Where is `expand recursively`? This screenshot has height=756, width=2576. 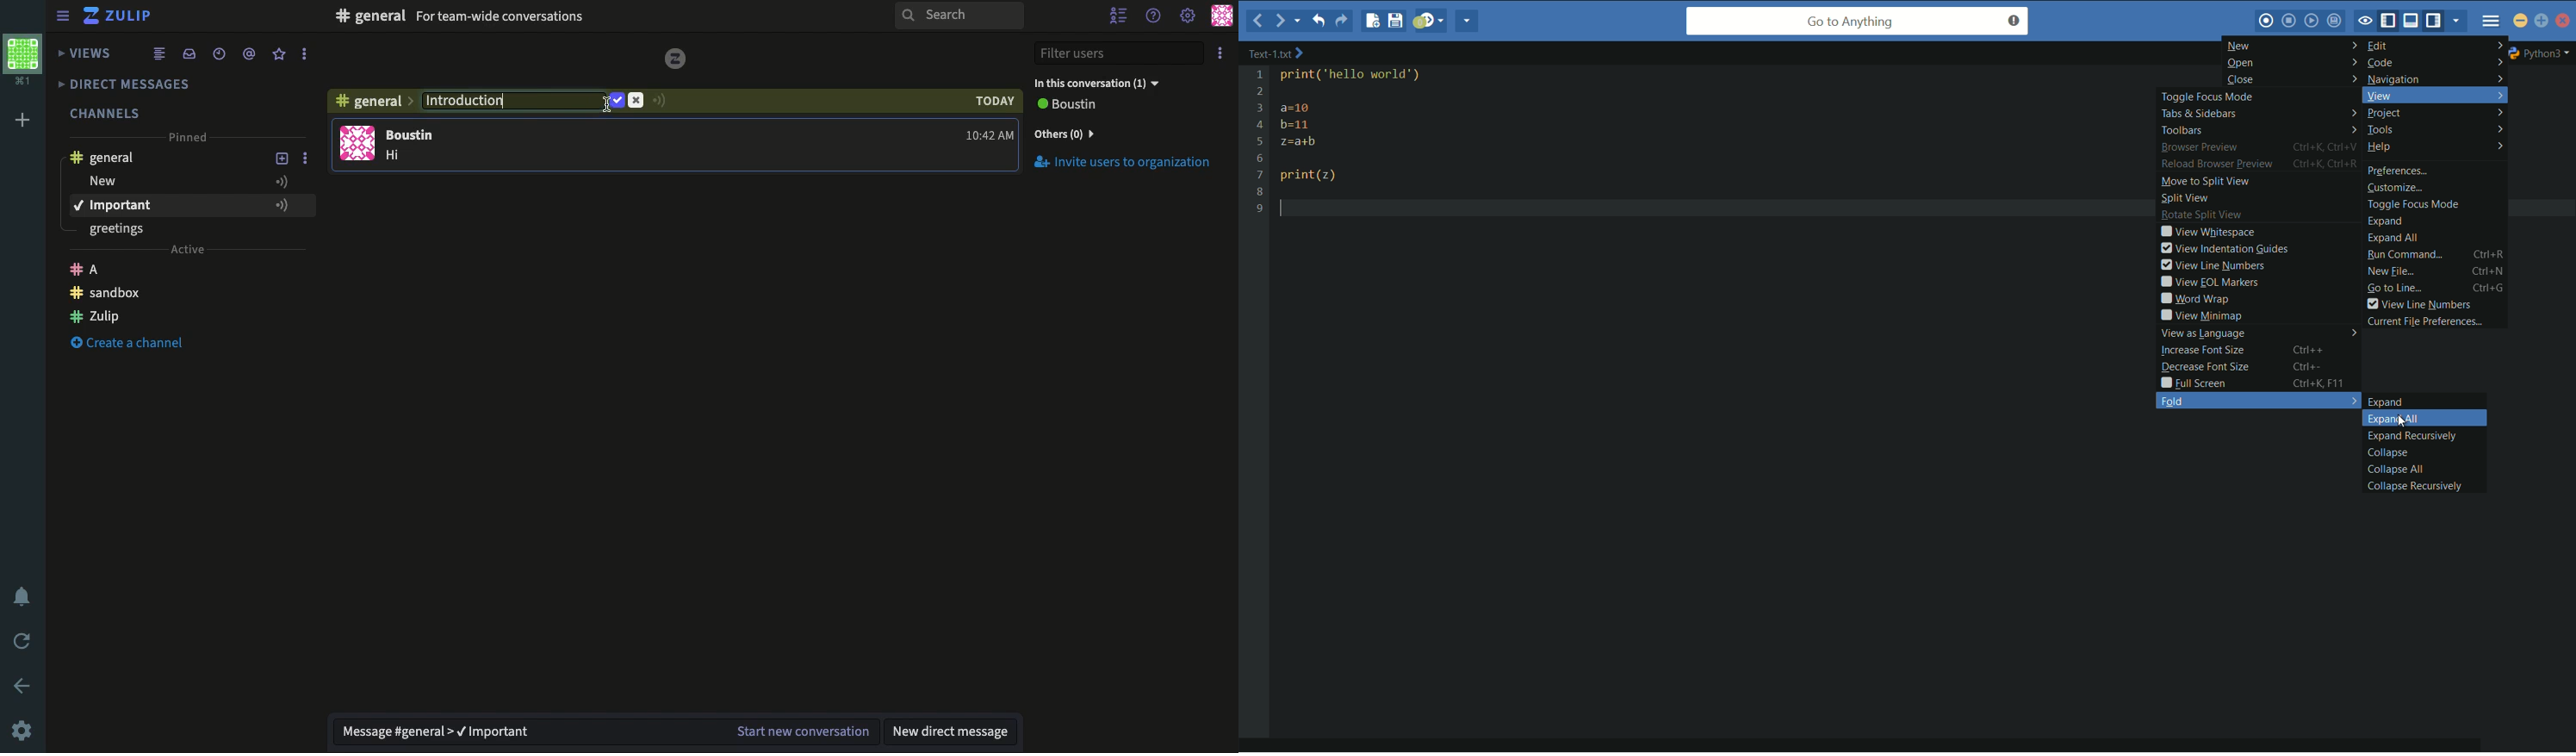 expand recursively is located at coordinates (2411, 436).